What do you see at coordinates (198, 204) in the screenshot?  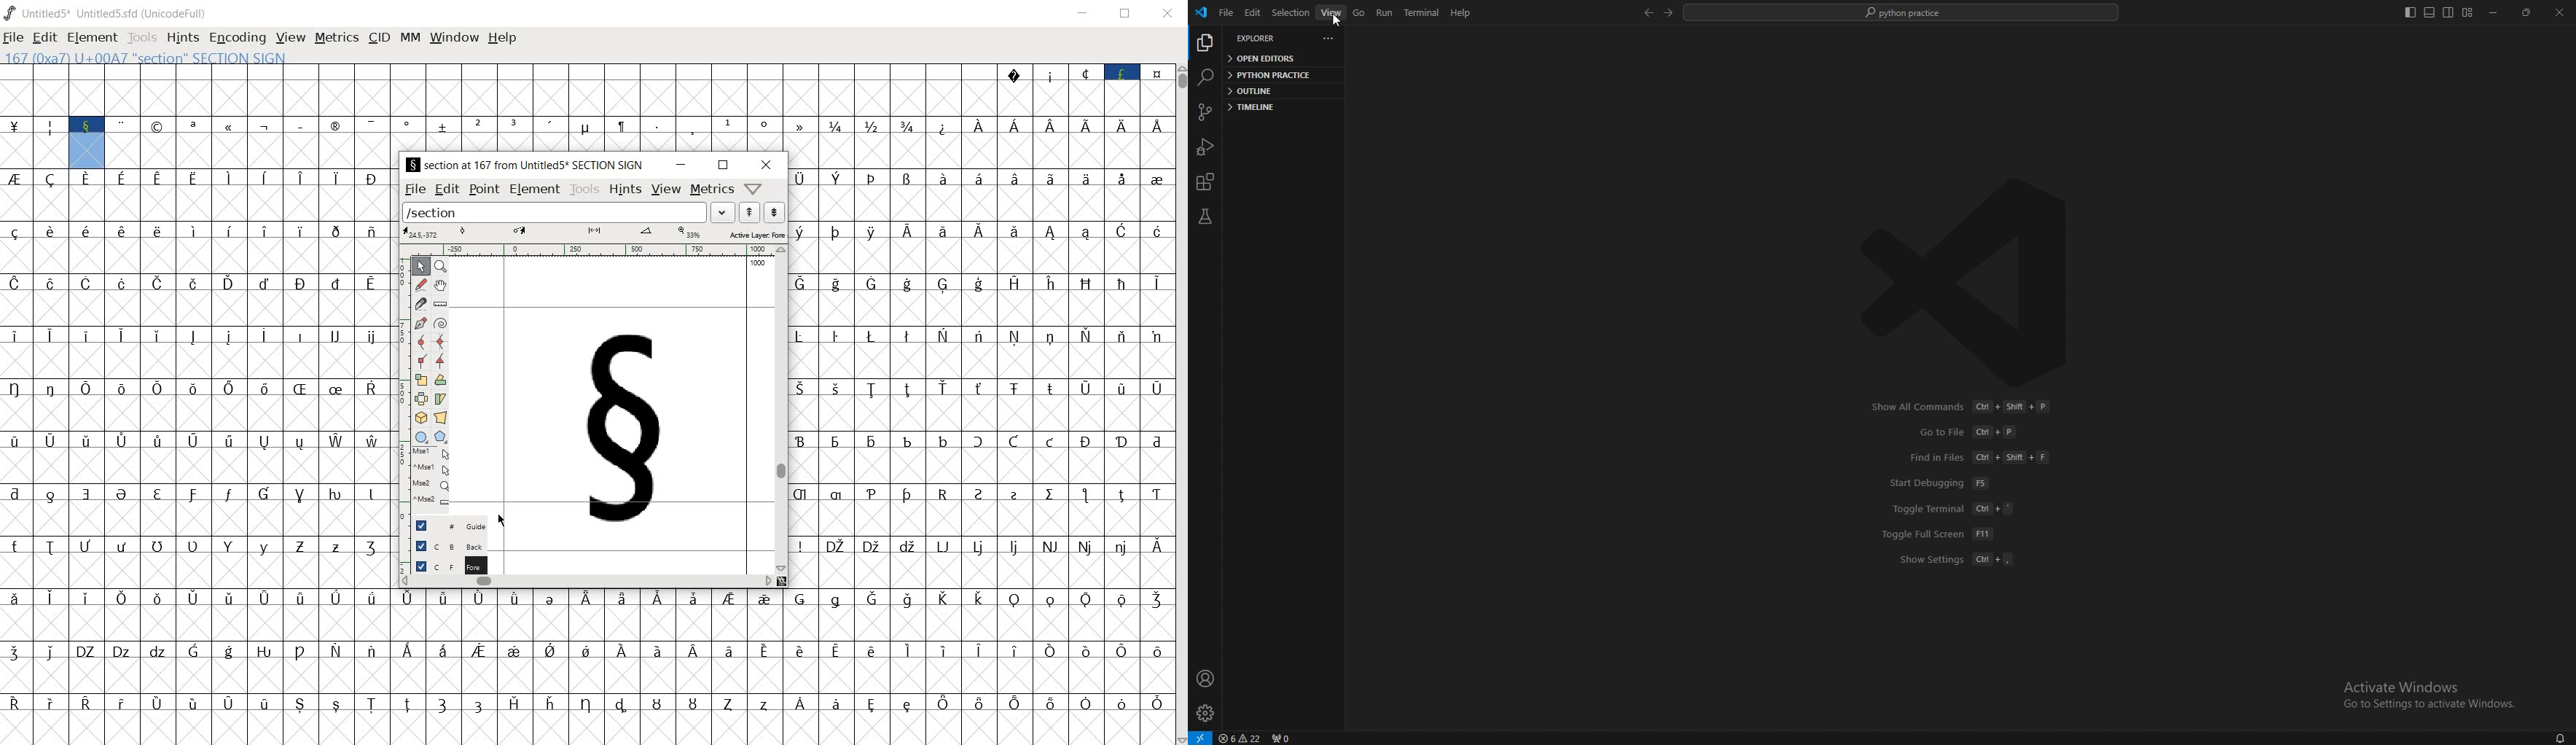 I see `empty cells` at bounding box center [198, 204].